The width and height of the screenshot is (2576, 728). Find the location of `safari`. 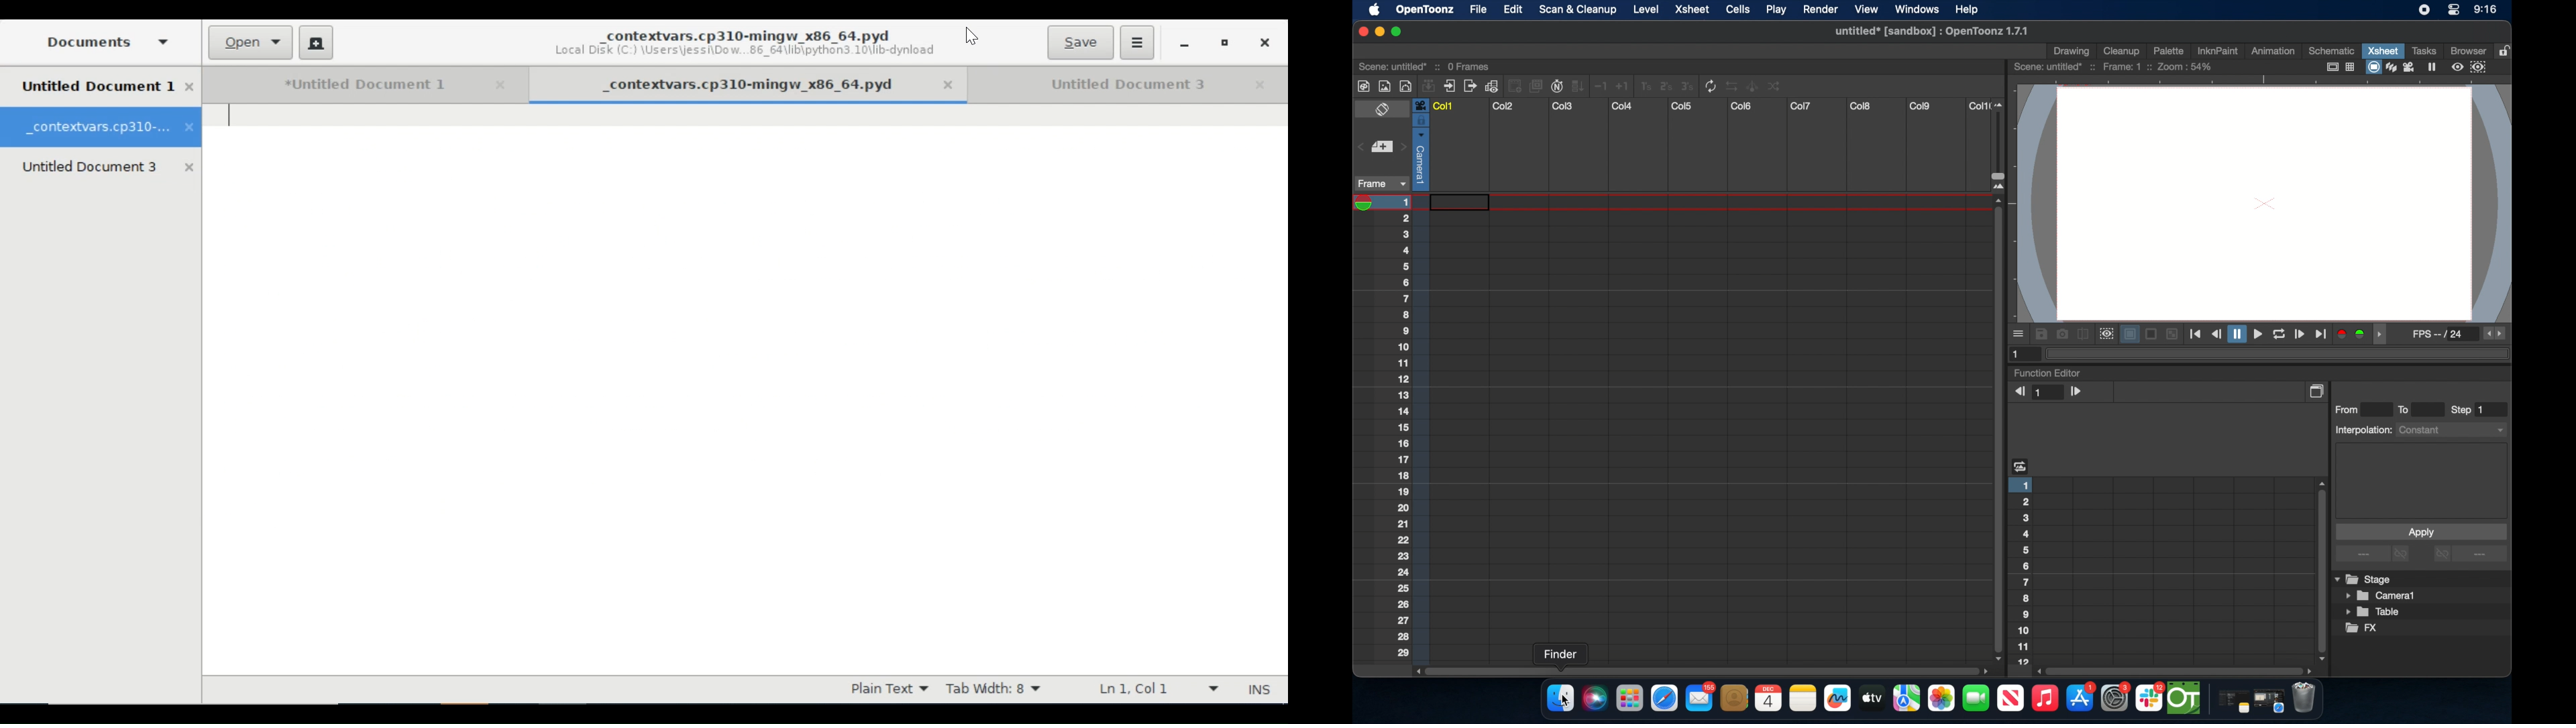

safari is located at coordinates (2269, 701).